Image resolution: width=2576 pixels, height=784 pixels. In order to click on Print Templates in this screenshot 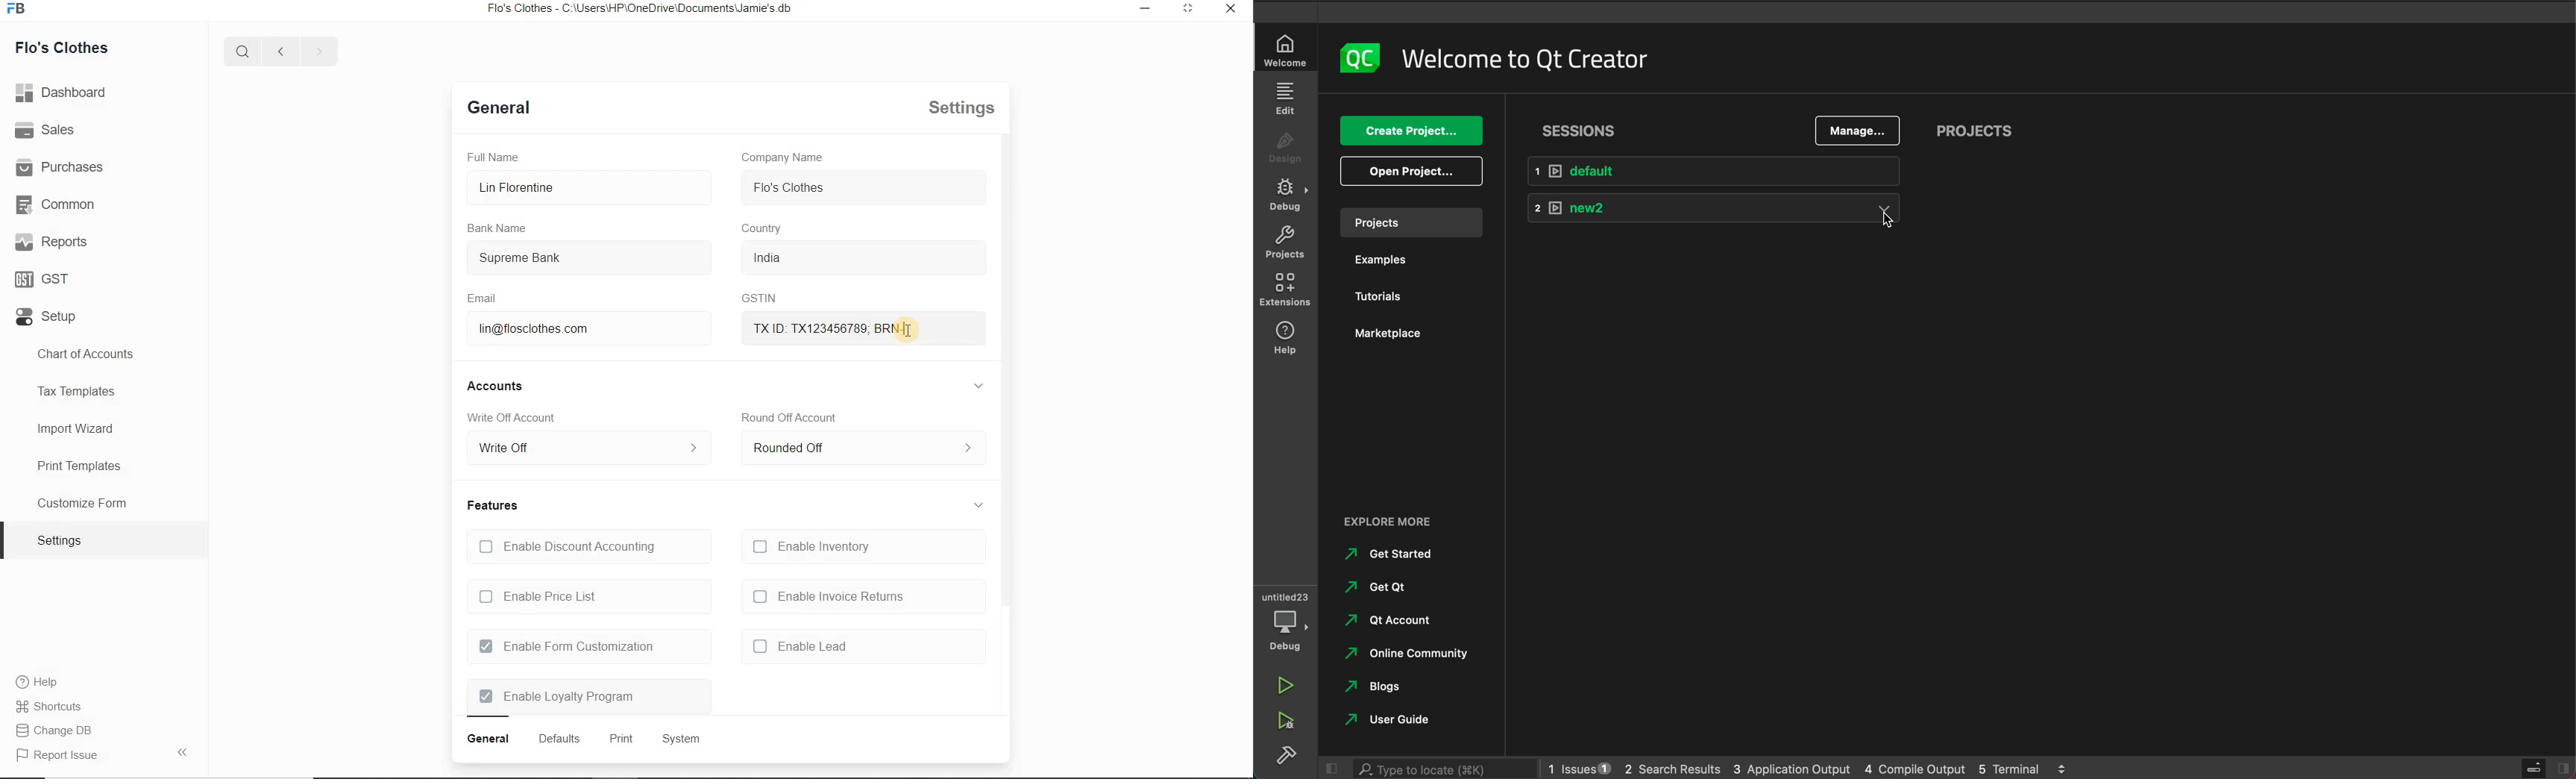, I will do `click(78, 465)`.